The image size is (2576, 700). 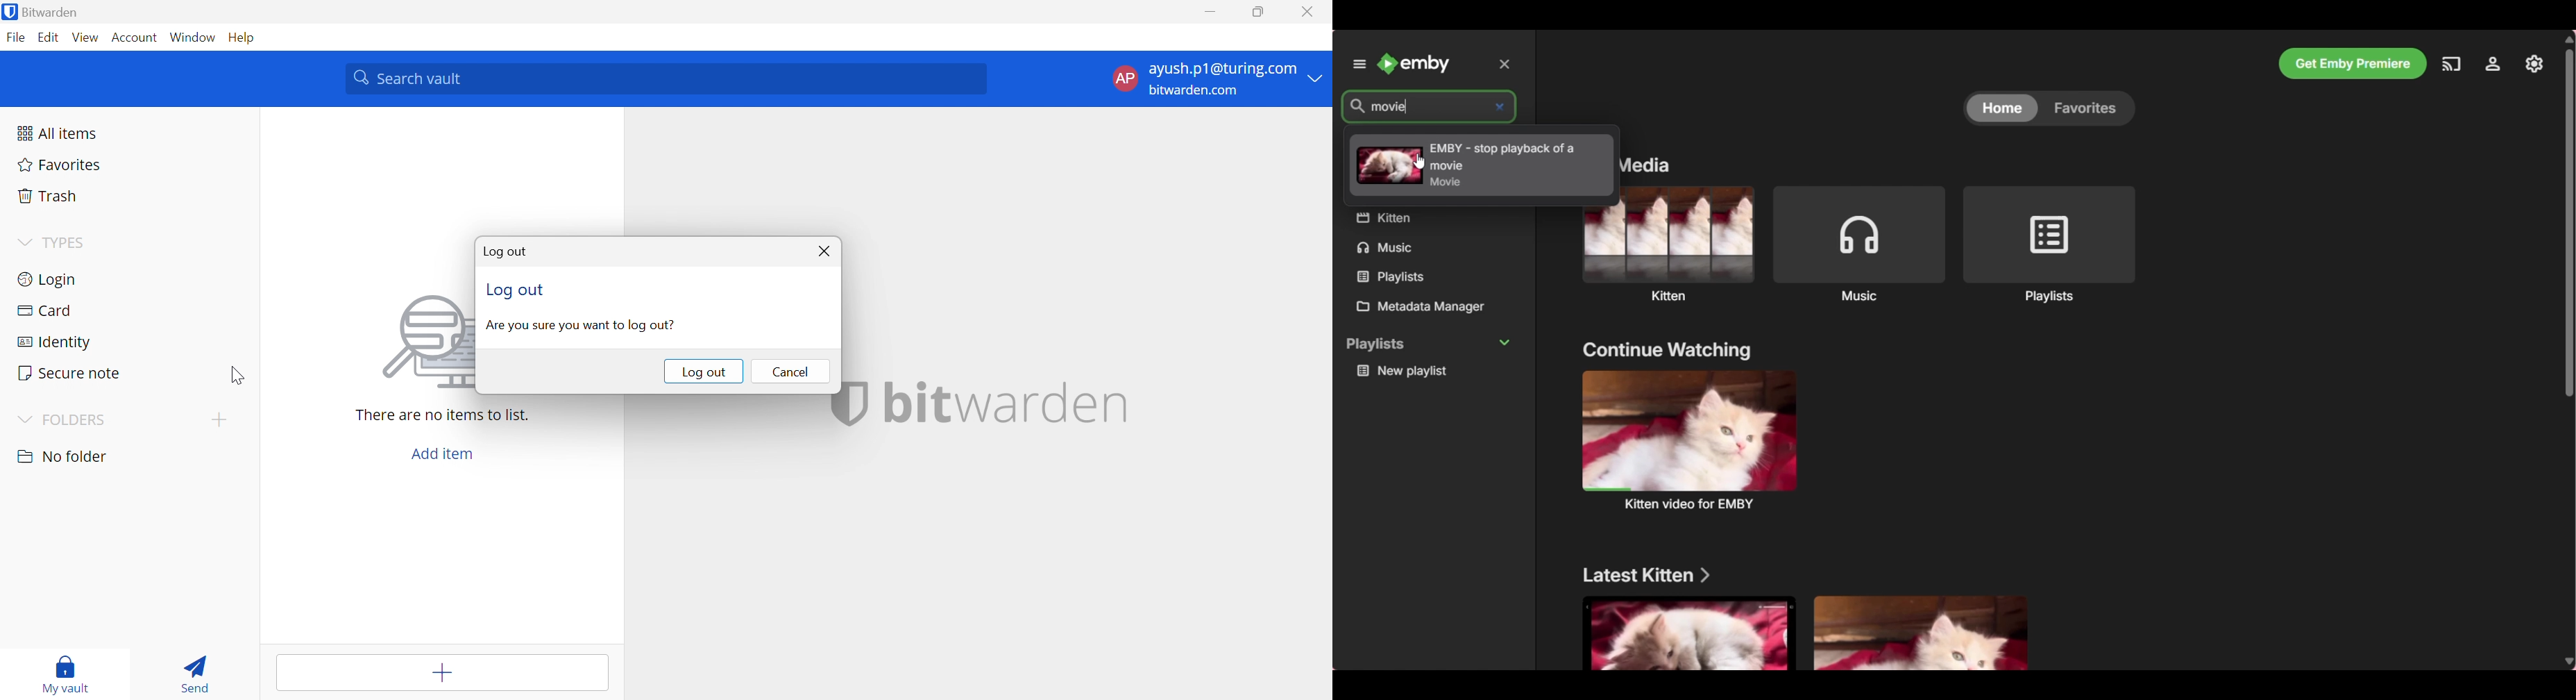 I want to click on Close, so click(x=1309, y=12).